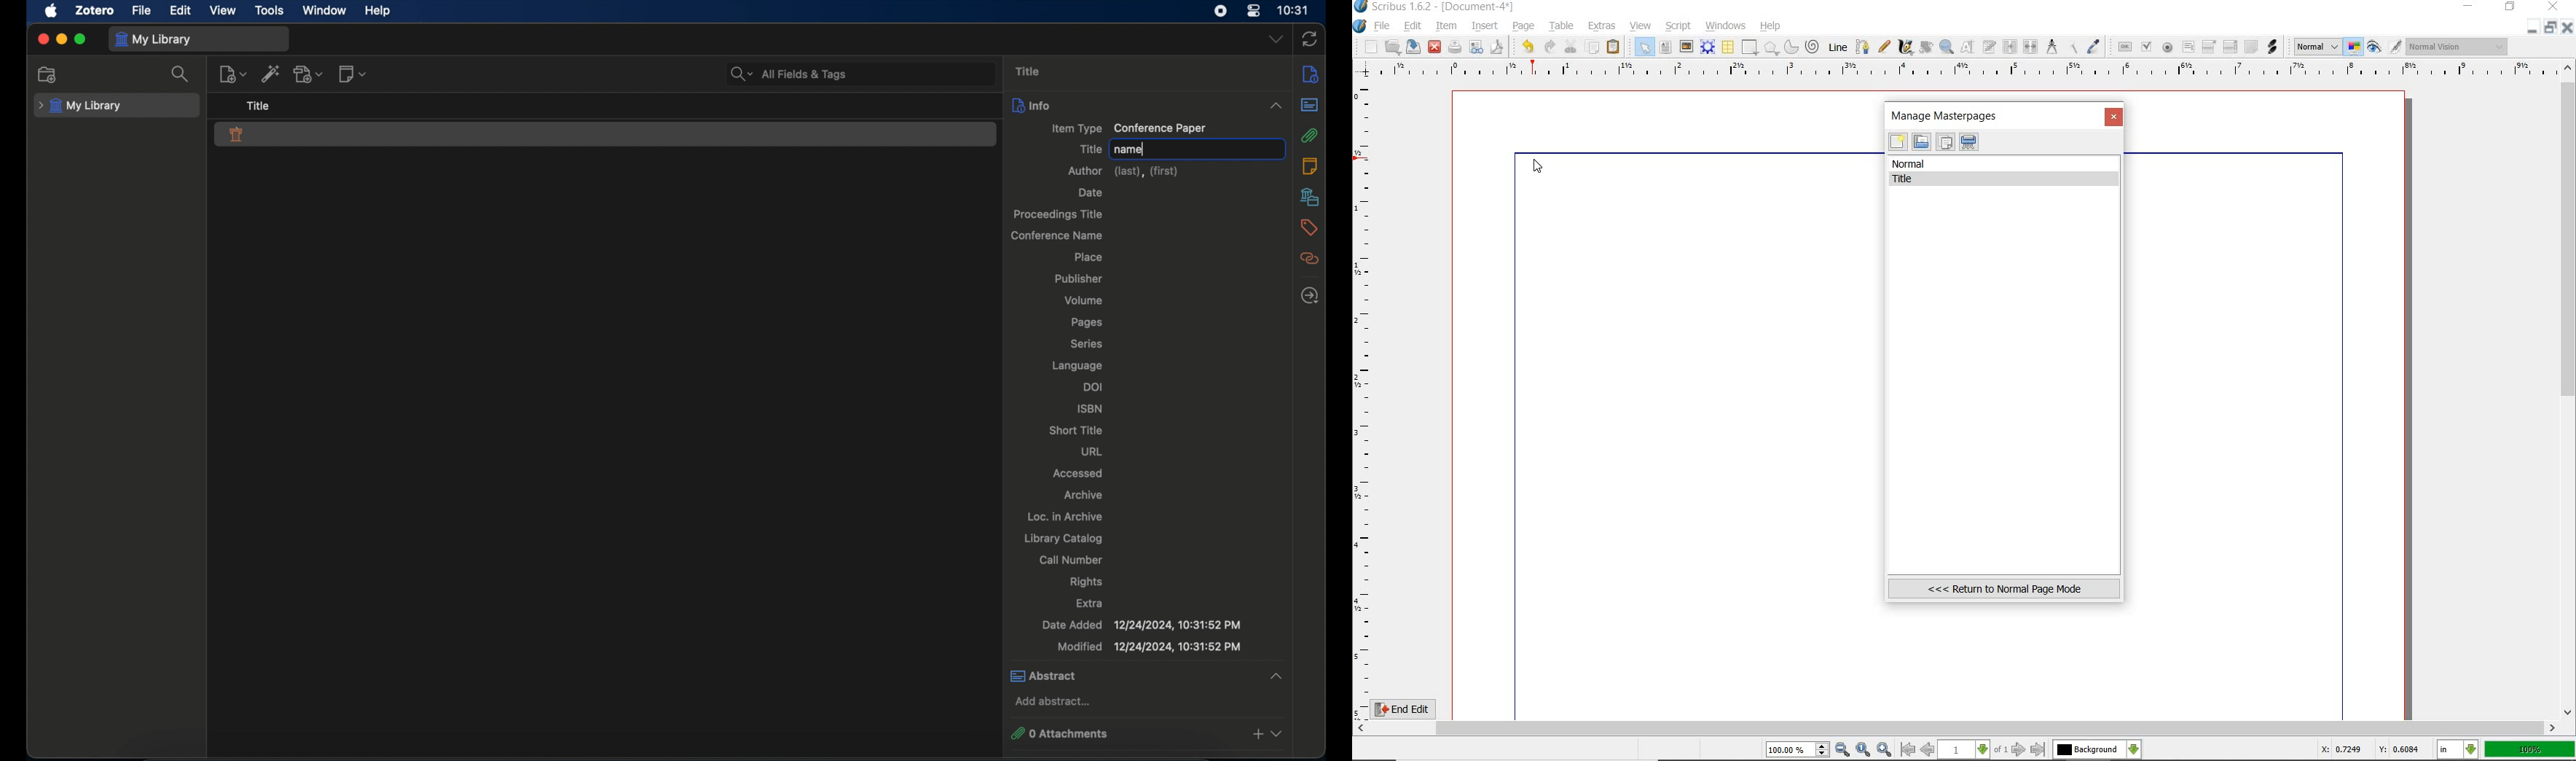  What do you see at coordinates (233, 73) in the screenshot?
I see `new item` at bounding box center [233, 73].